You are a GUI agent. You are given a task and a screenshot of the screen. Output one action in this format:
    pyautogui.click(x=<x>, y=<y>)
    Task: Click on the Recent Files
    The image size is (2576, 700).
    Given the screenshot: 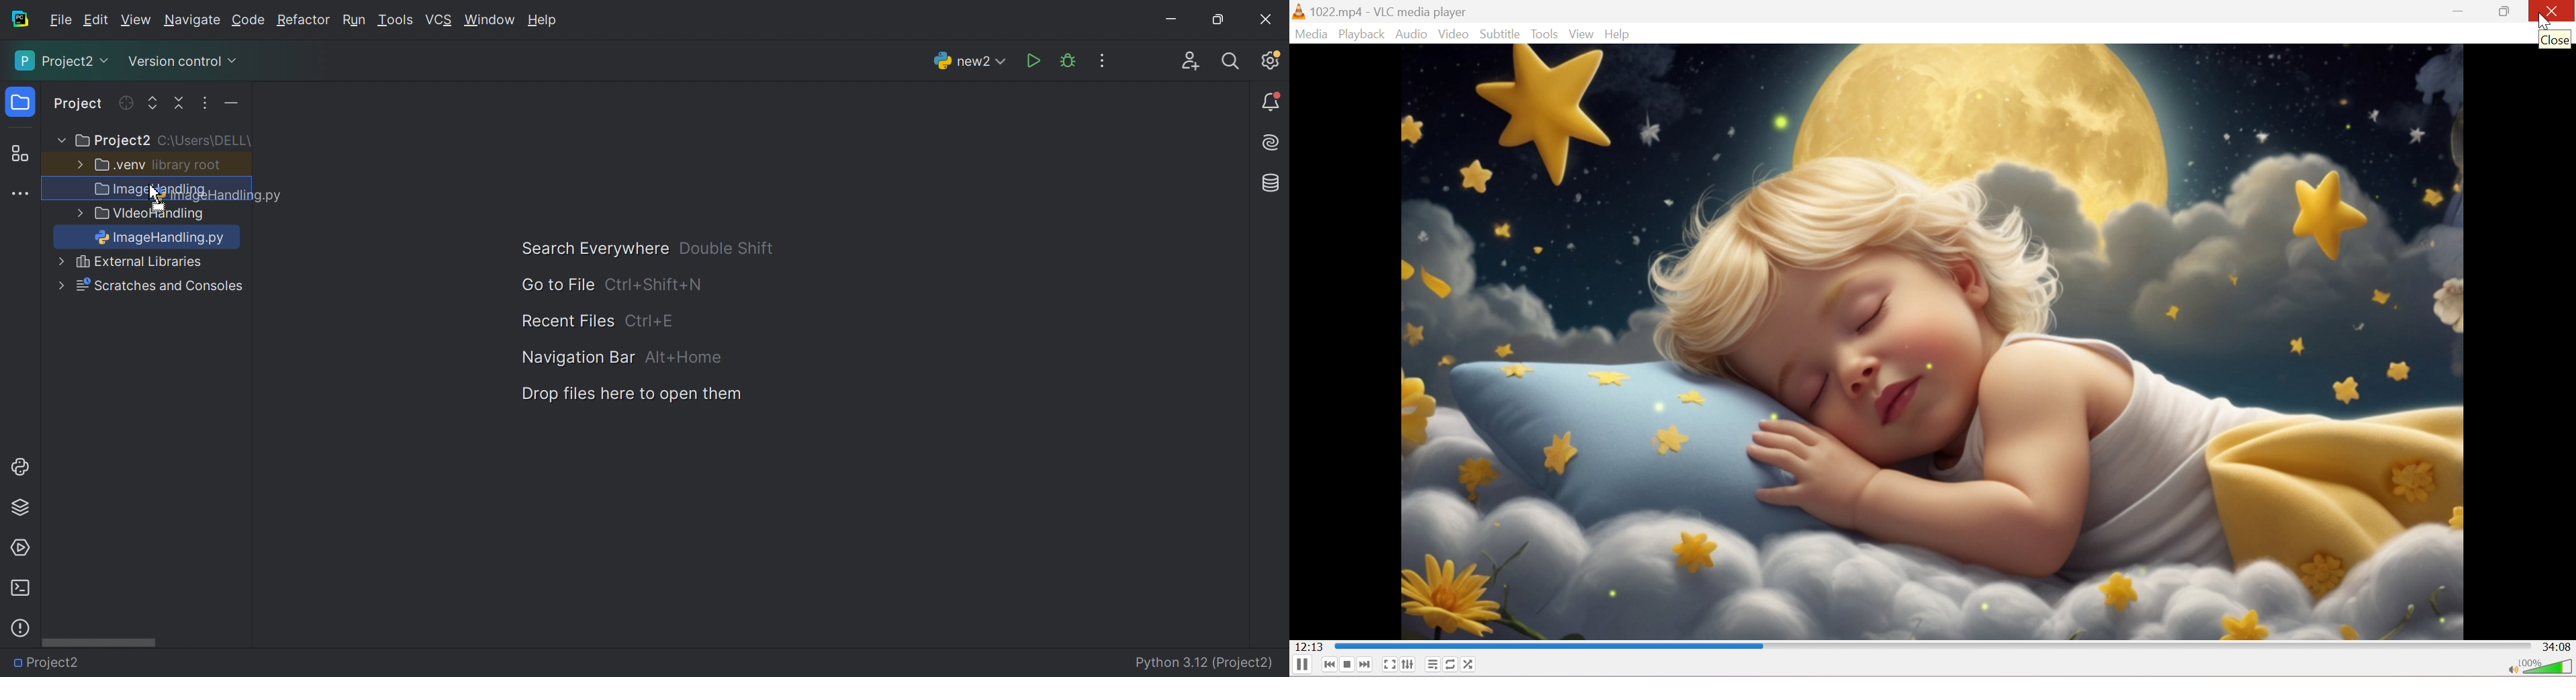 What is the action you would take?
    pyautogui.click(x=567, y=322)
    